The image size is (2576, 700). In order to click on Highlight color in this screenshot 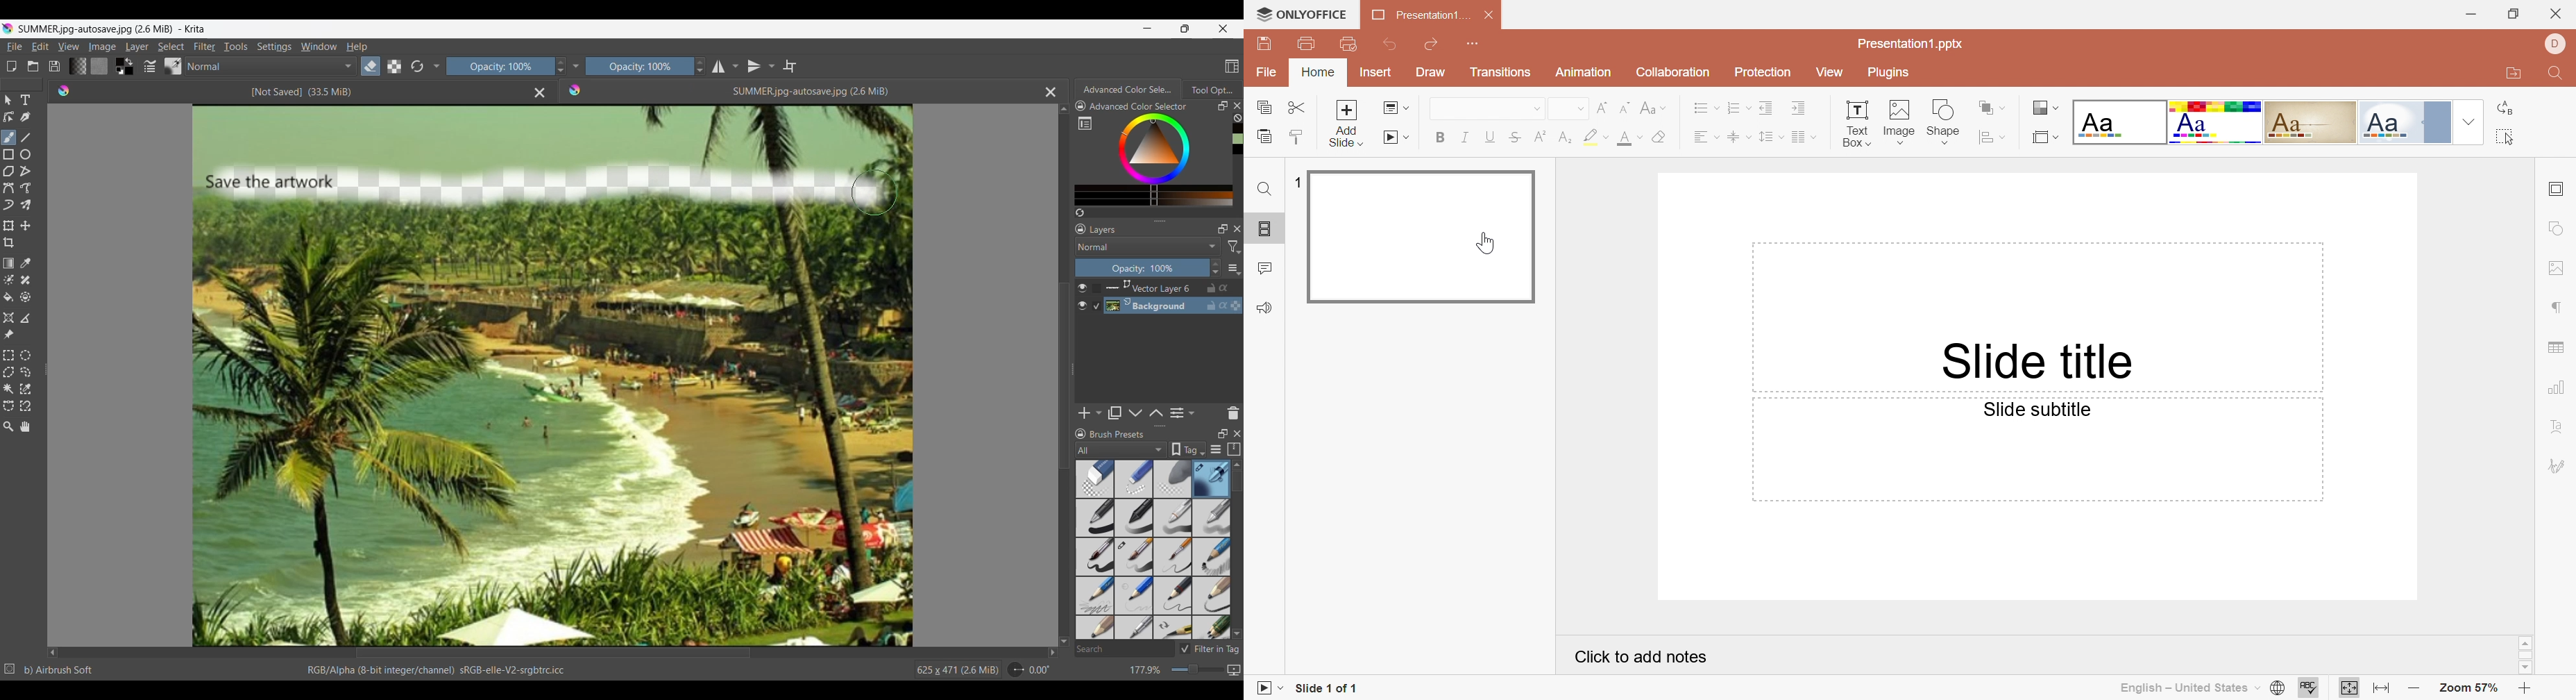, I will do `click(1588, 135)`.